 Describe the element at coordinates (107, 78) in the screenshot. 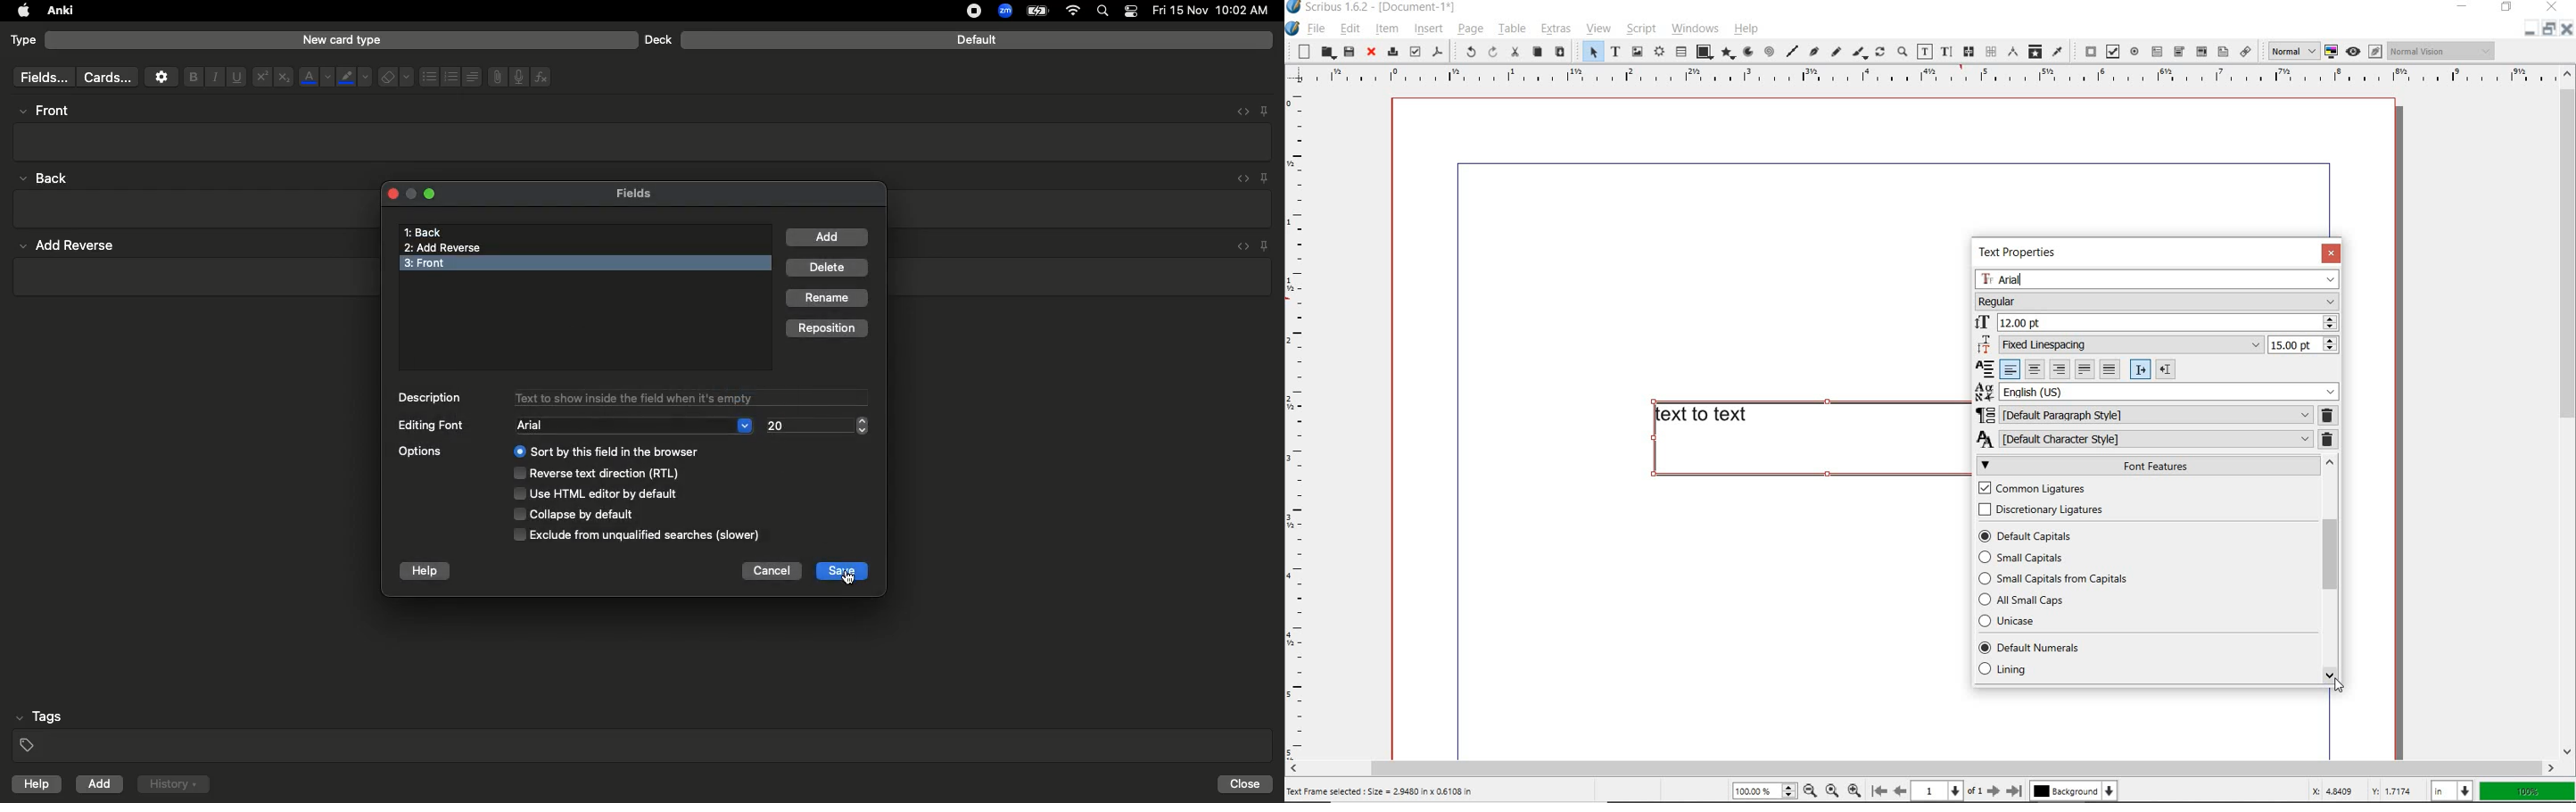

I see `Cards` at that location.